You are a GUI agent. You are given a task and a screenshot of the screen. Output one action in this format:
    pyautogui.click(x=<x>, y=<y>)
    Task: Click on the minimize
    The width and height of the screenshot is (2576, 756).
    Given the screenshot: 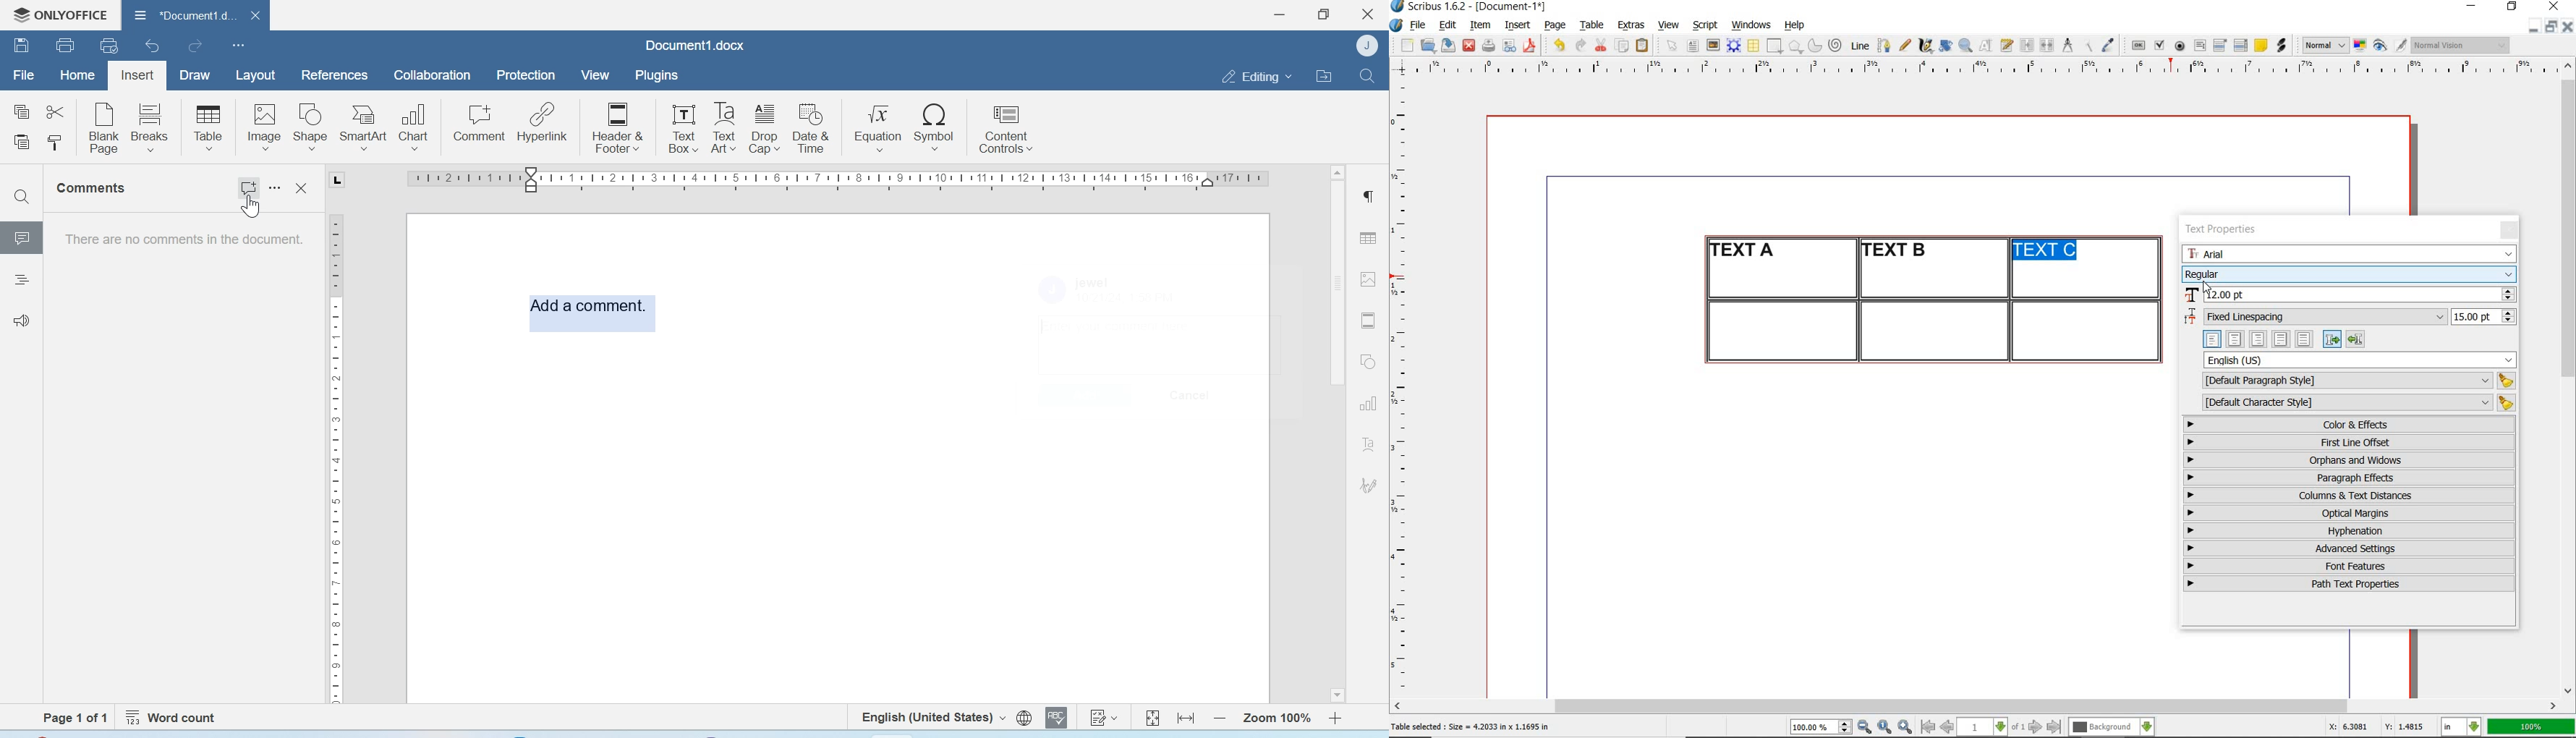 What is the action you would take?
    pyautogui.click(x=2473, y=7)
    